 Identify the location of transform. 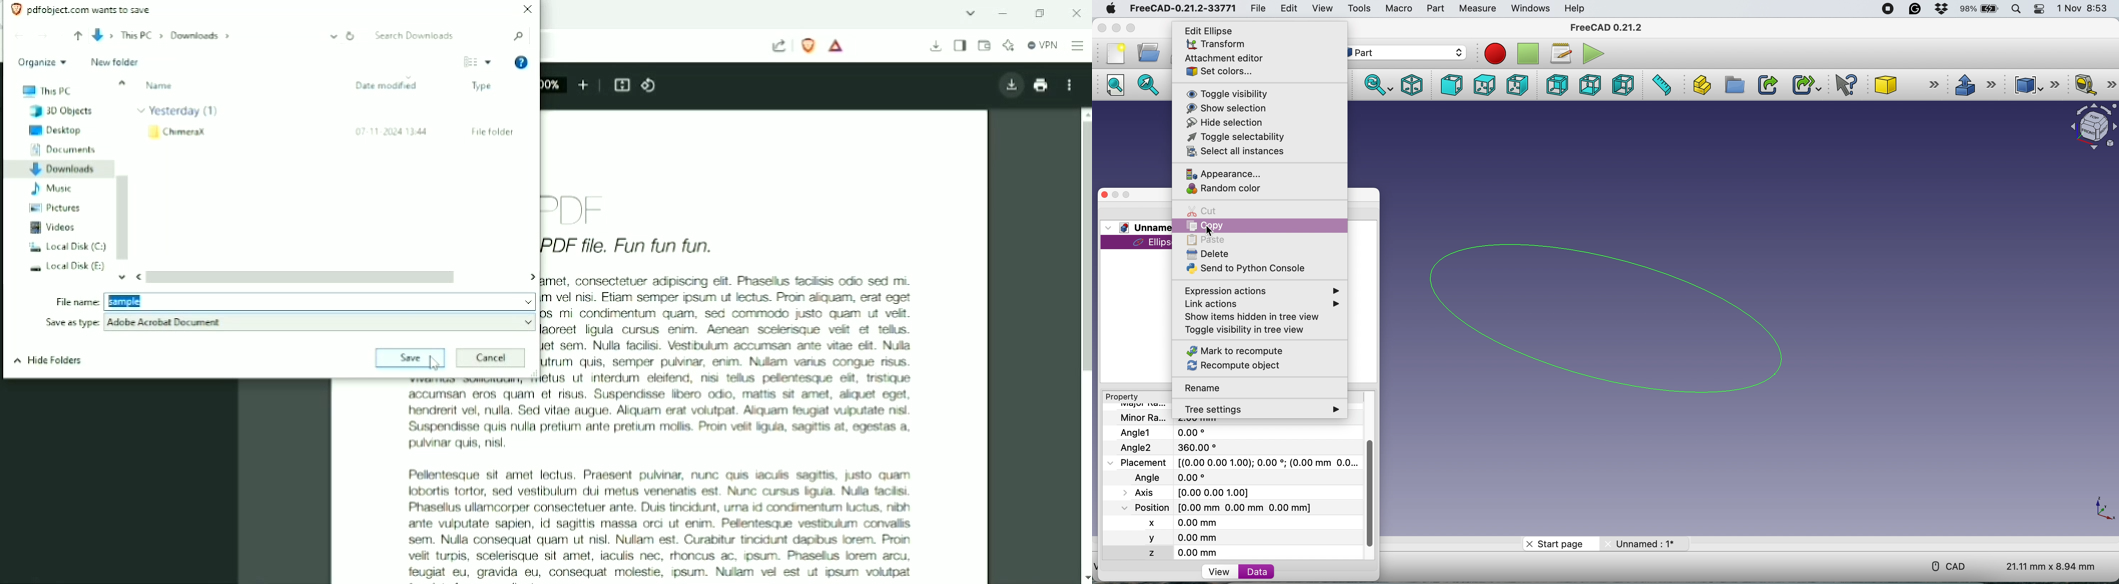
(1216, 44).